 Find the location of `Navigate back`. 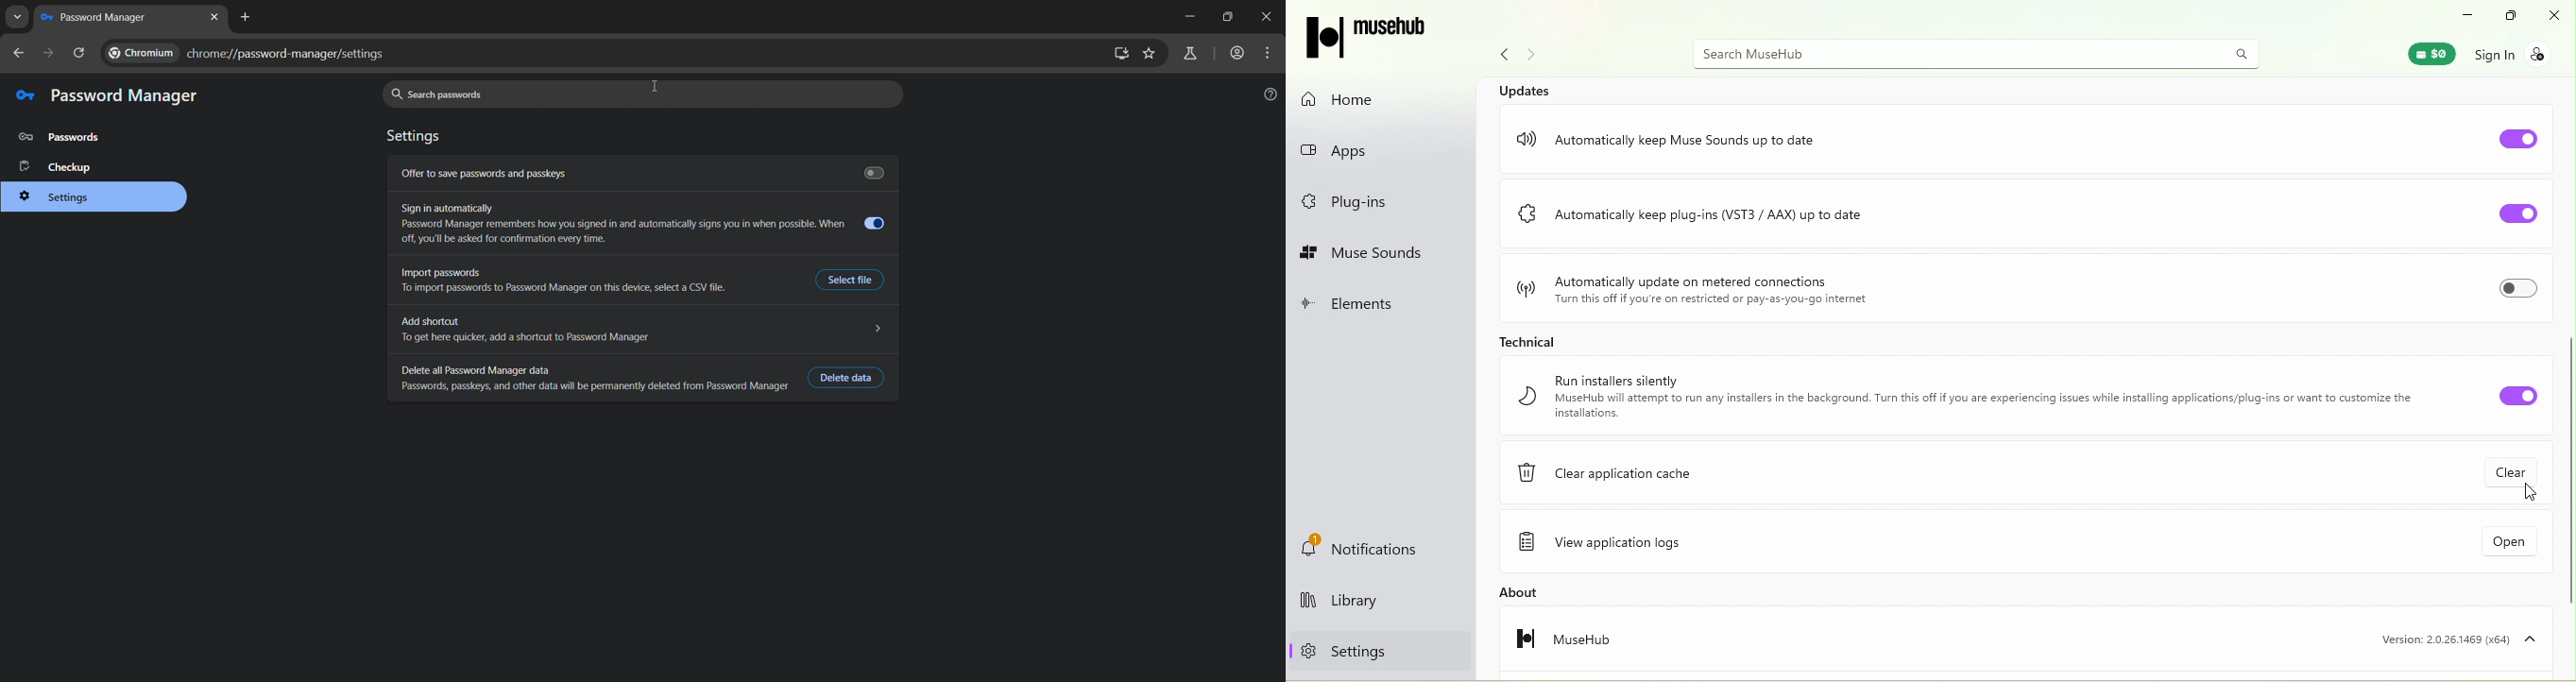

Navigate back is located at coordinates (1499, 58).